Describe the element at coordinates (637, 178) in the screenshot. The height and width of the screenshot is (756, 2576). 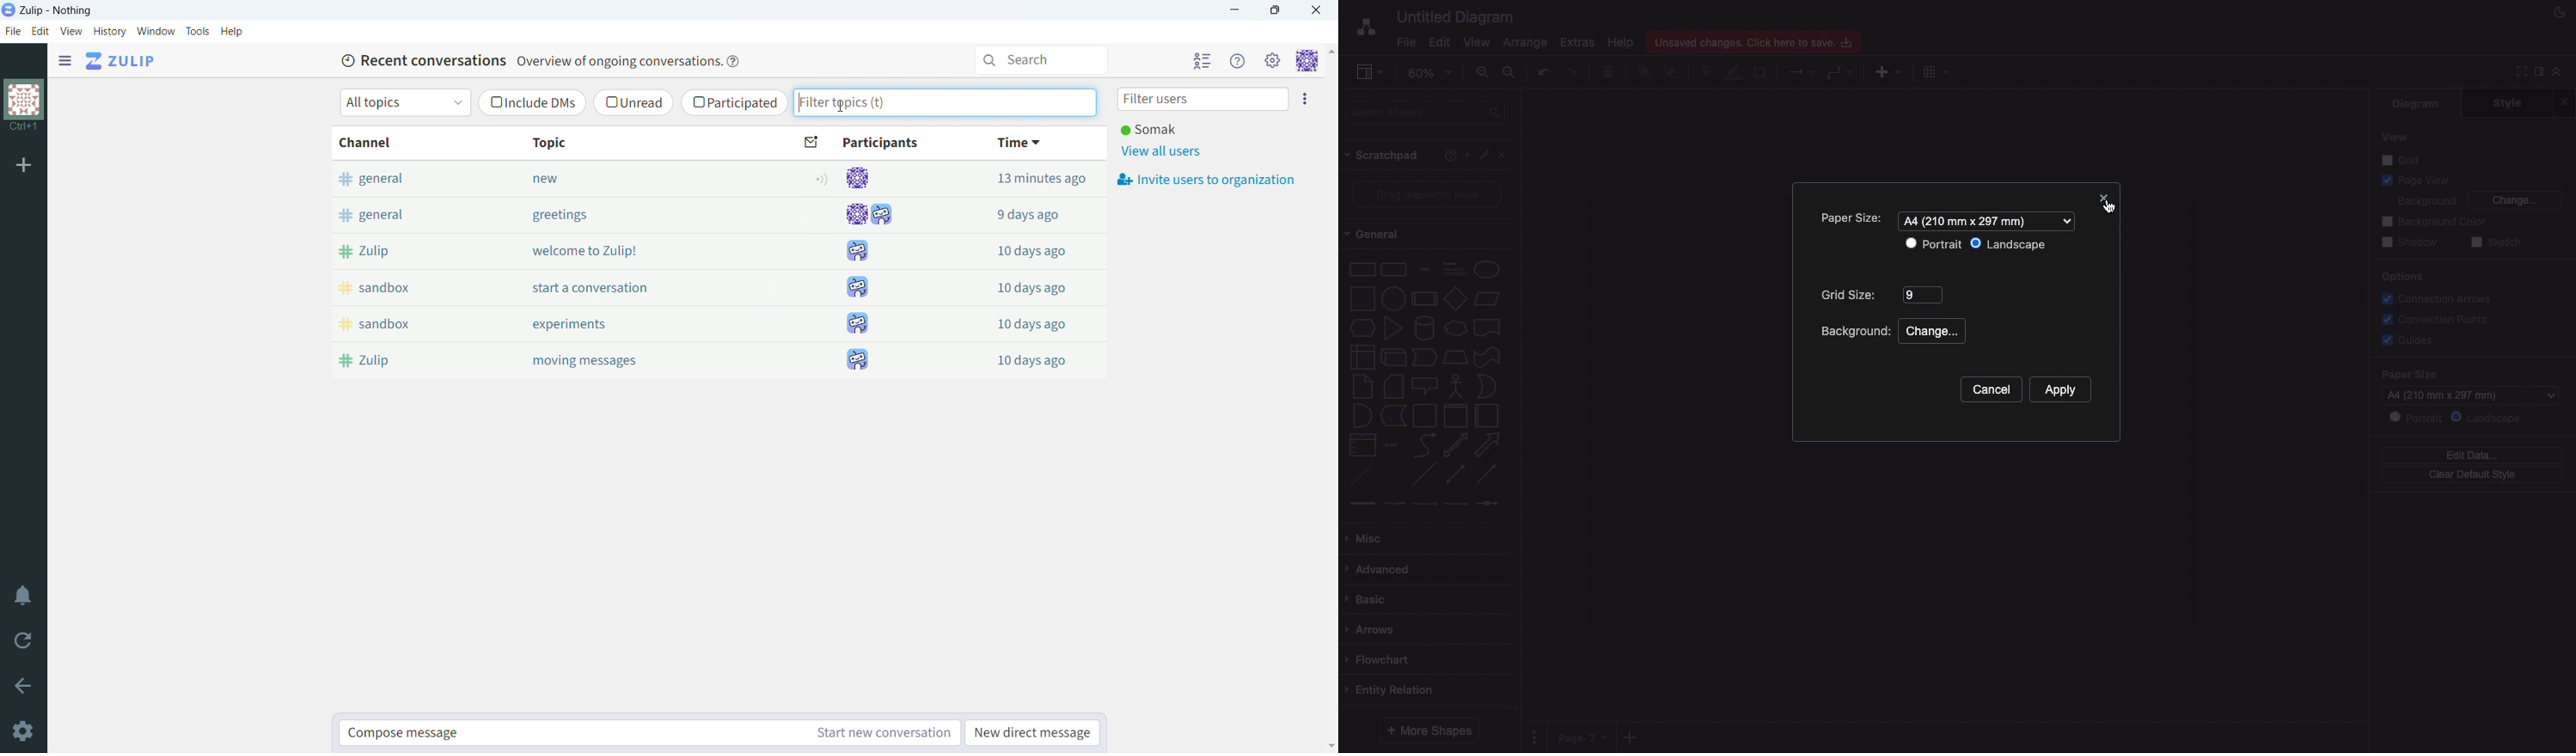
I see `new` at that location.